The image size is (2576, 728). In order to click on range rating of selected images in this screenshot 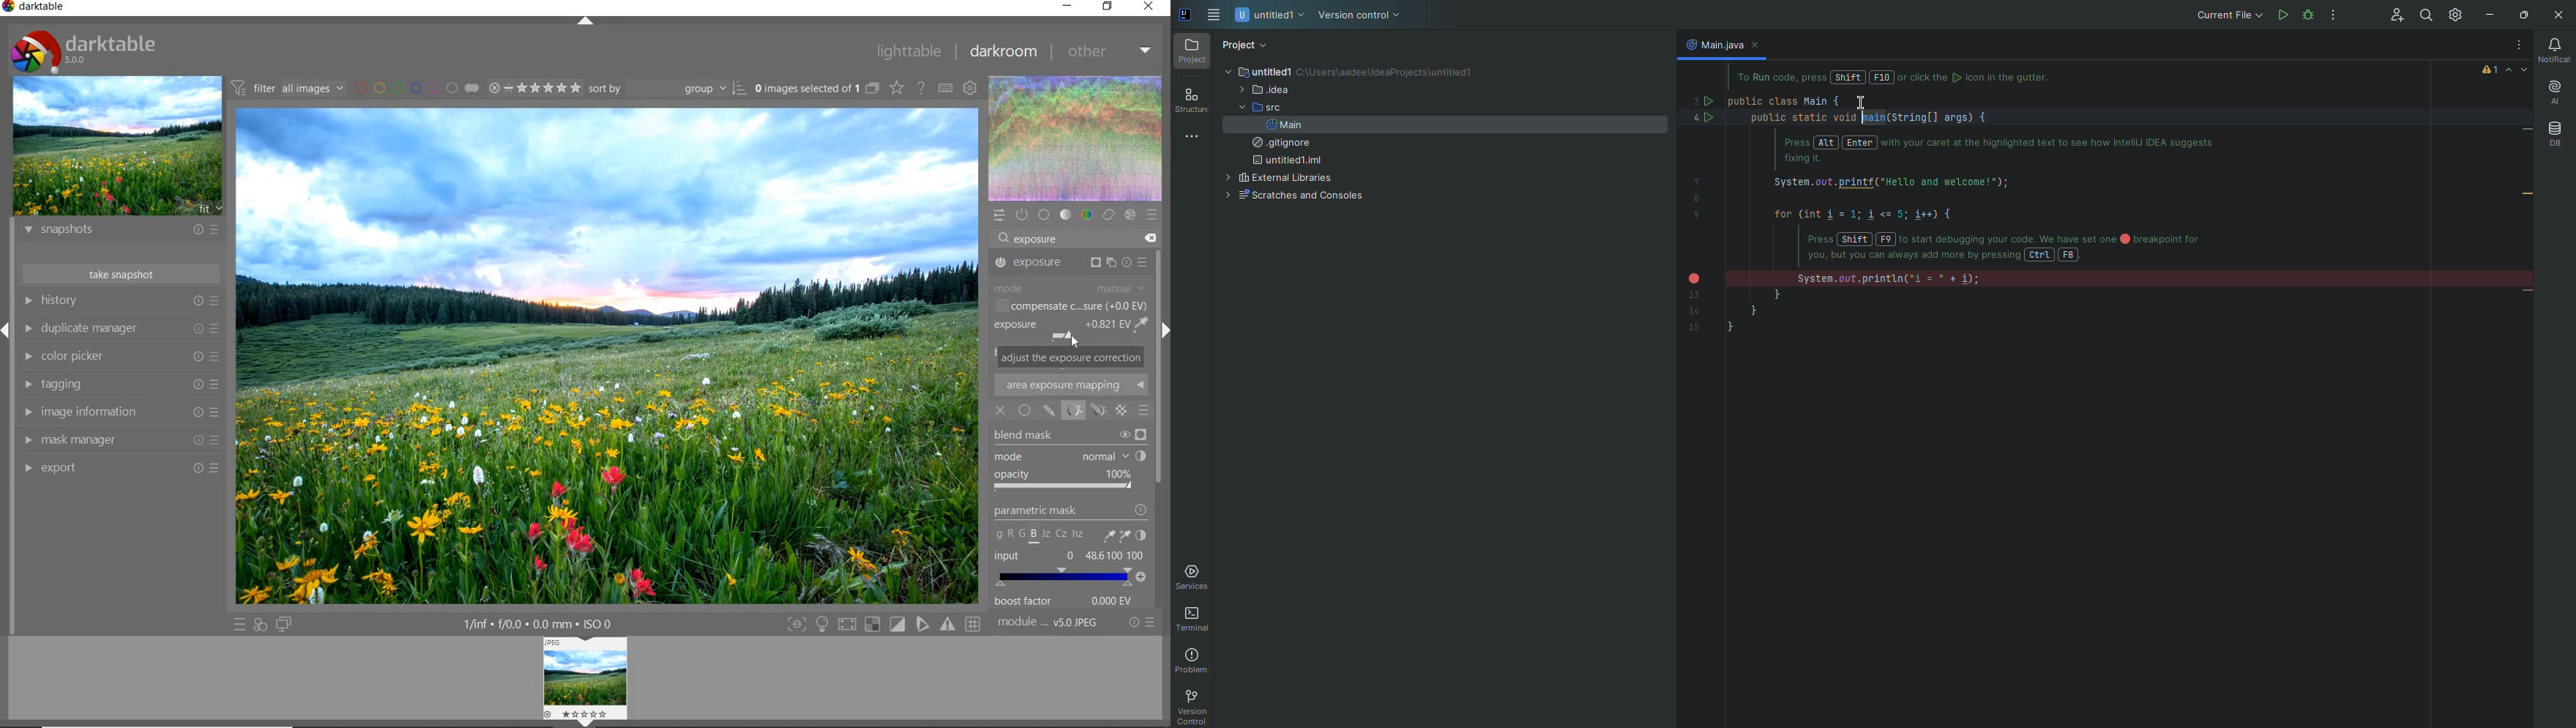, I will do `click(537, 89)`.